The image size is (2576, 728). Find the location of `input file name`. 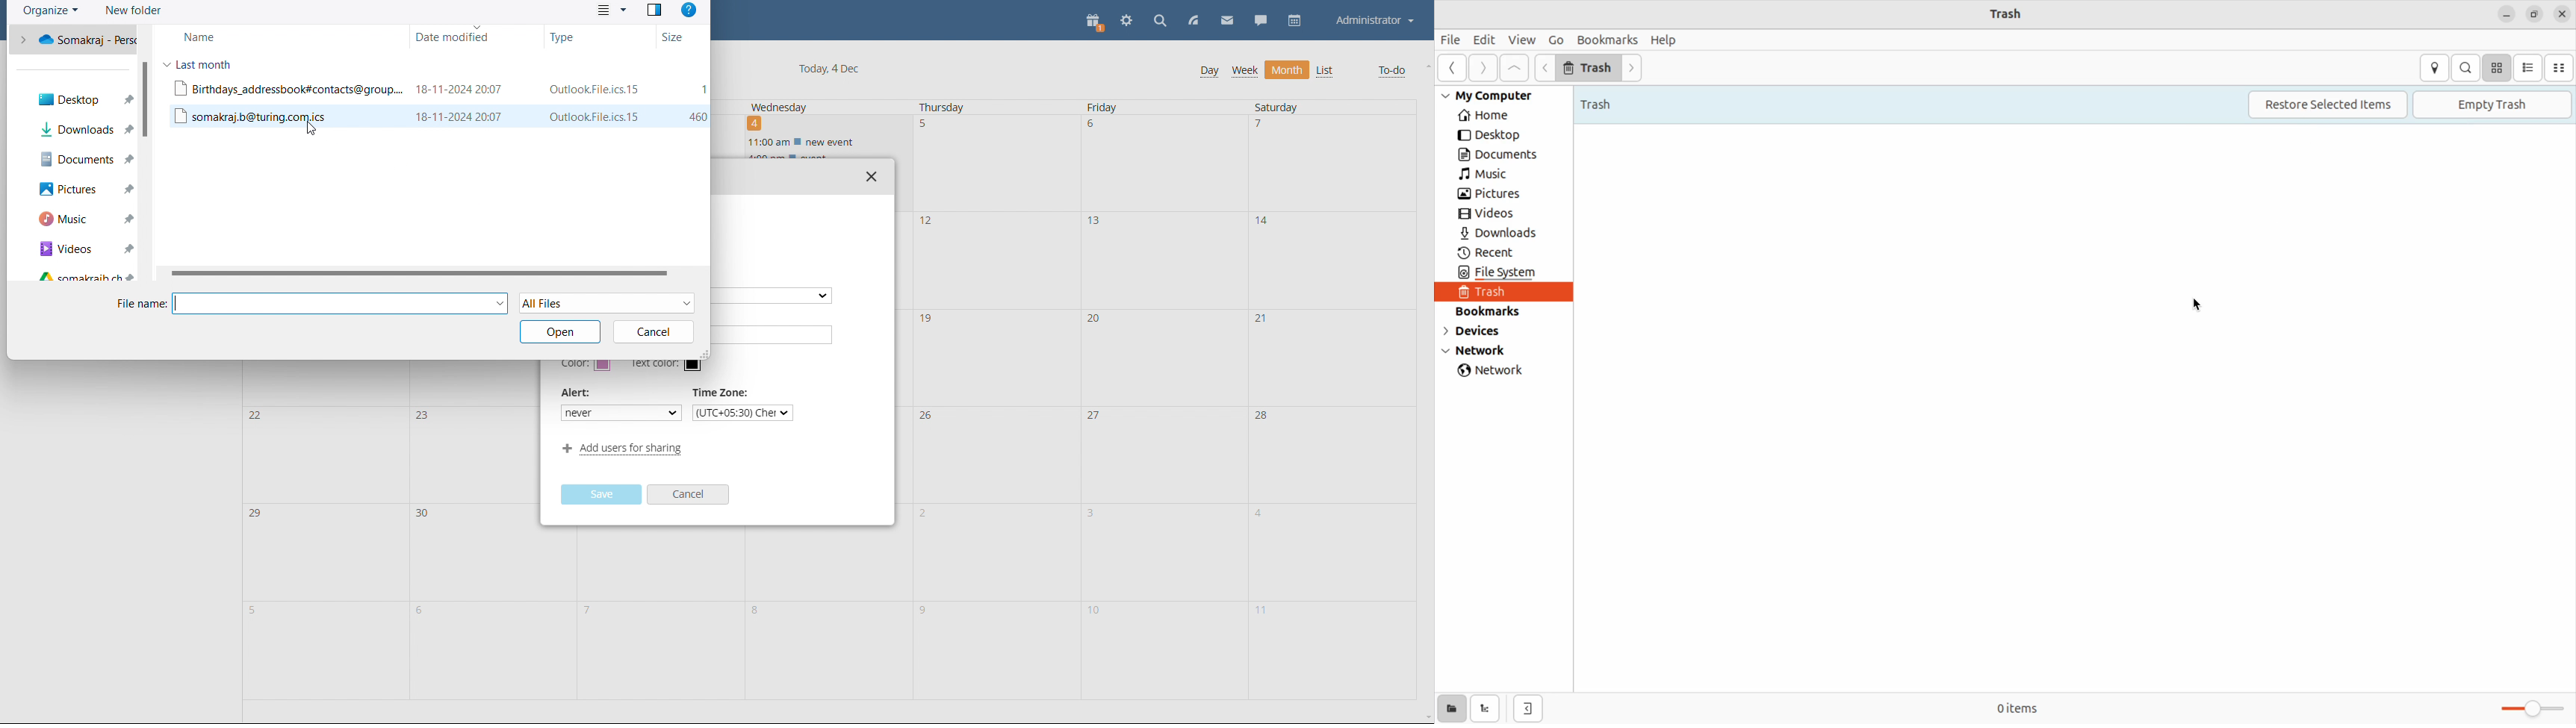

input file name is located at coordinates (337, 301).